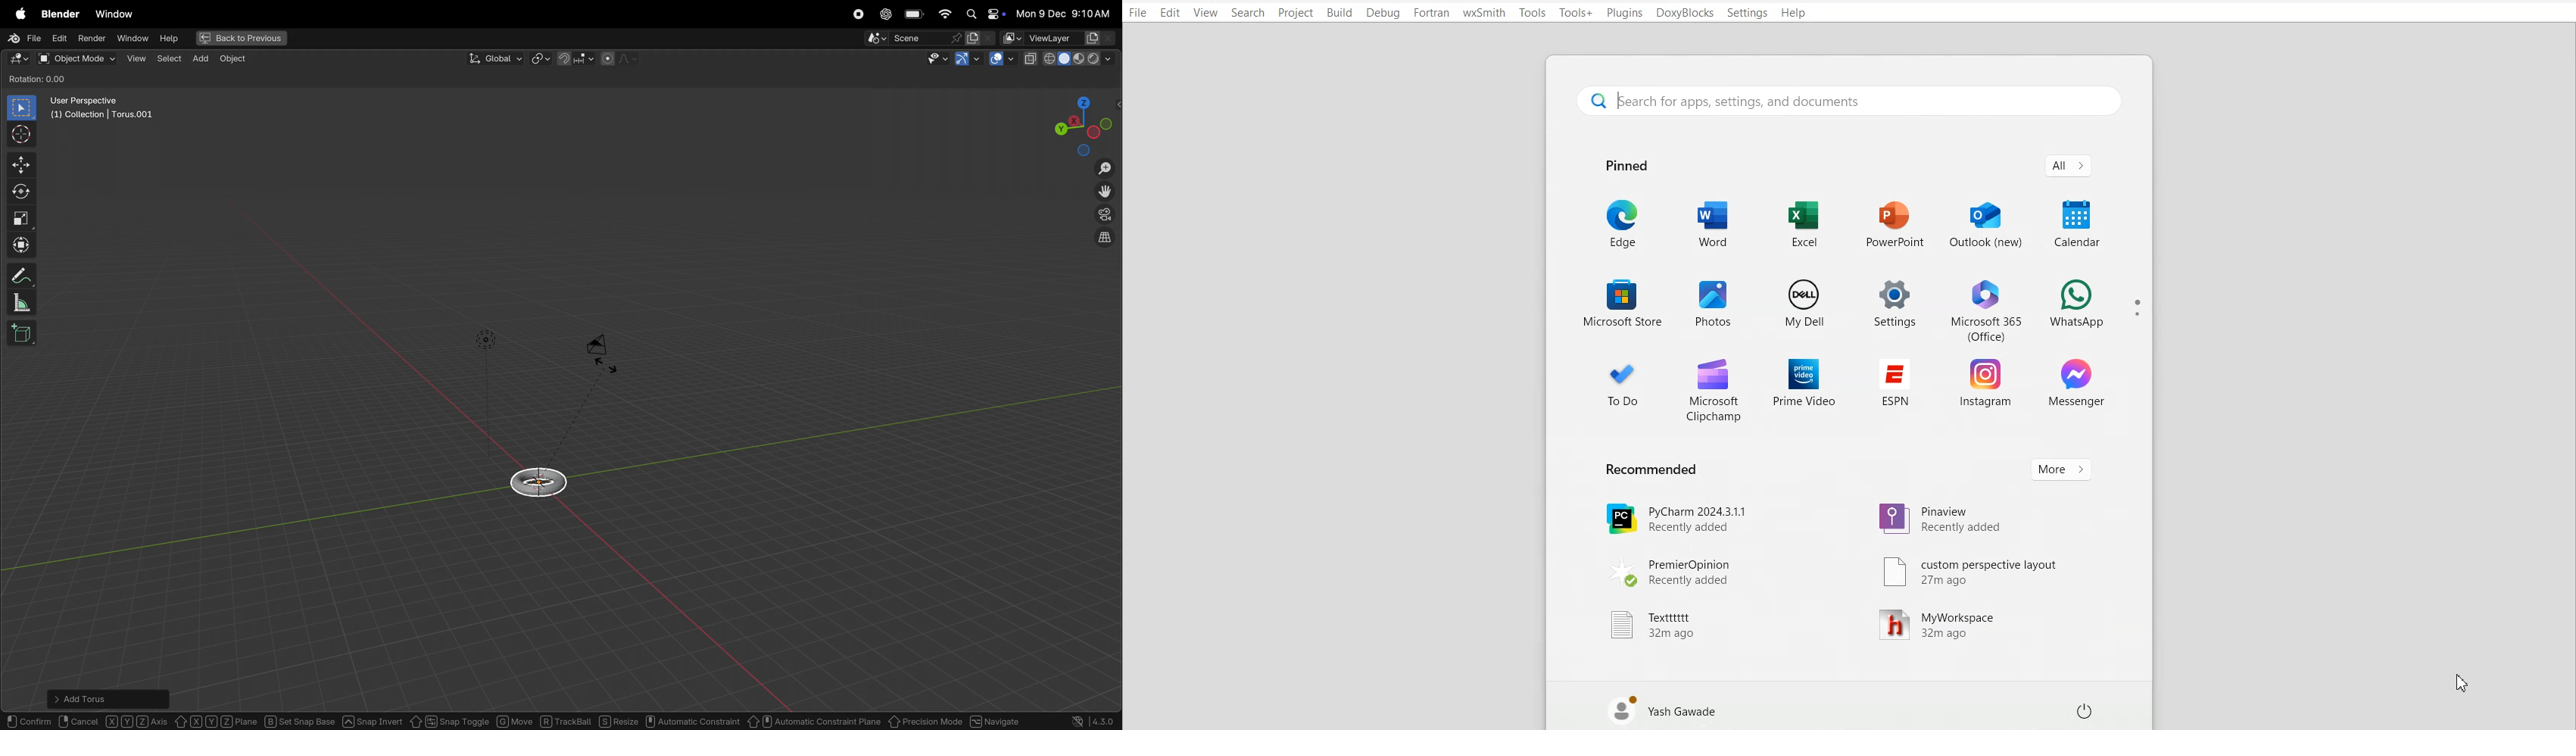 This screenshot has width=2576, height=756. Describe the element at coordinates (1094, 720) in the screenshot. I see `versions` at that location.